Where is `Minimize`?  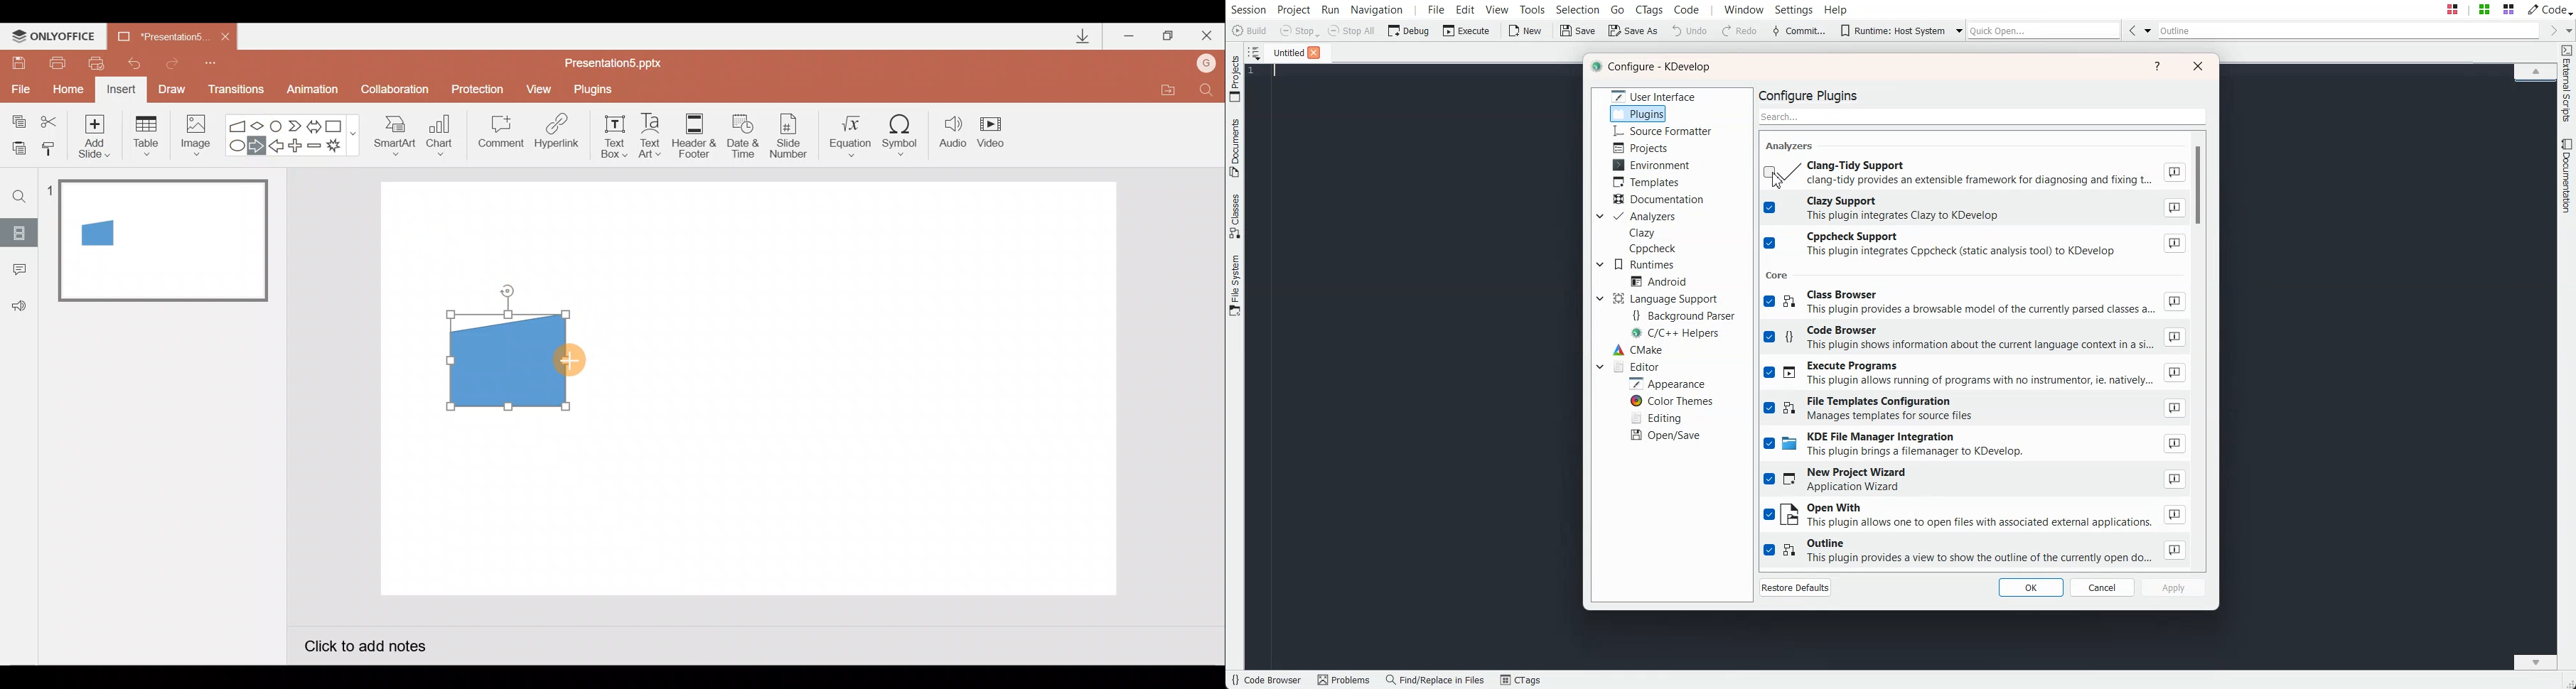 Minimize is located at coordinates (1131, 37).